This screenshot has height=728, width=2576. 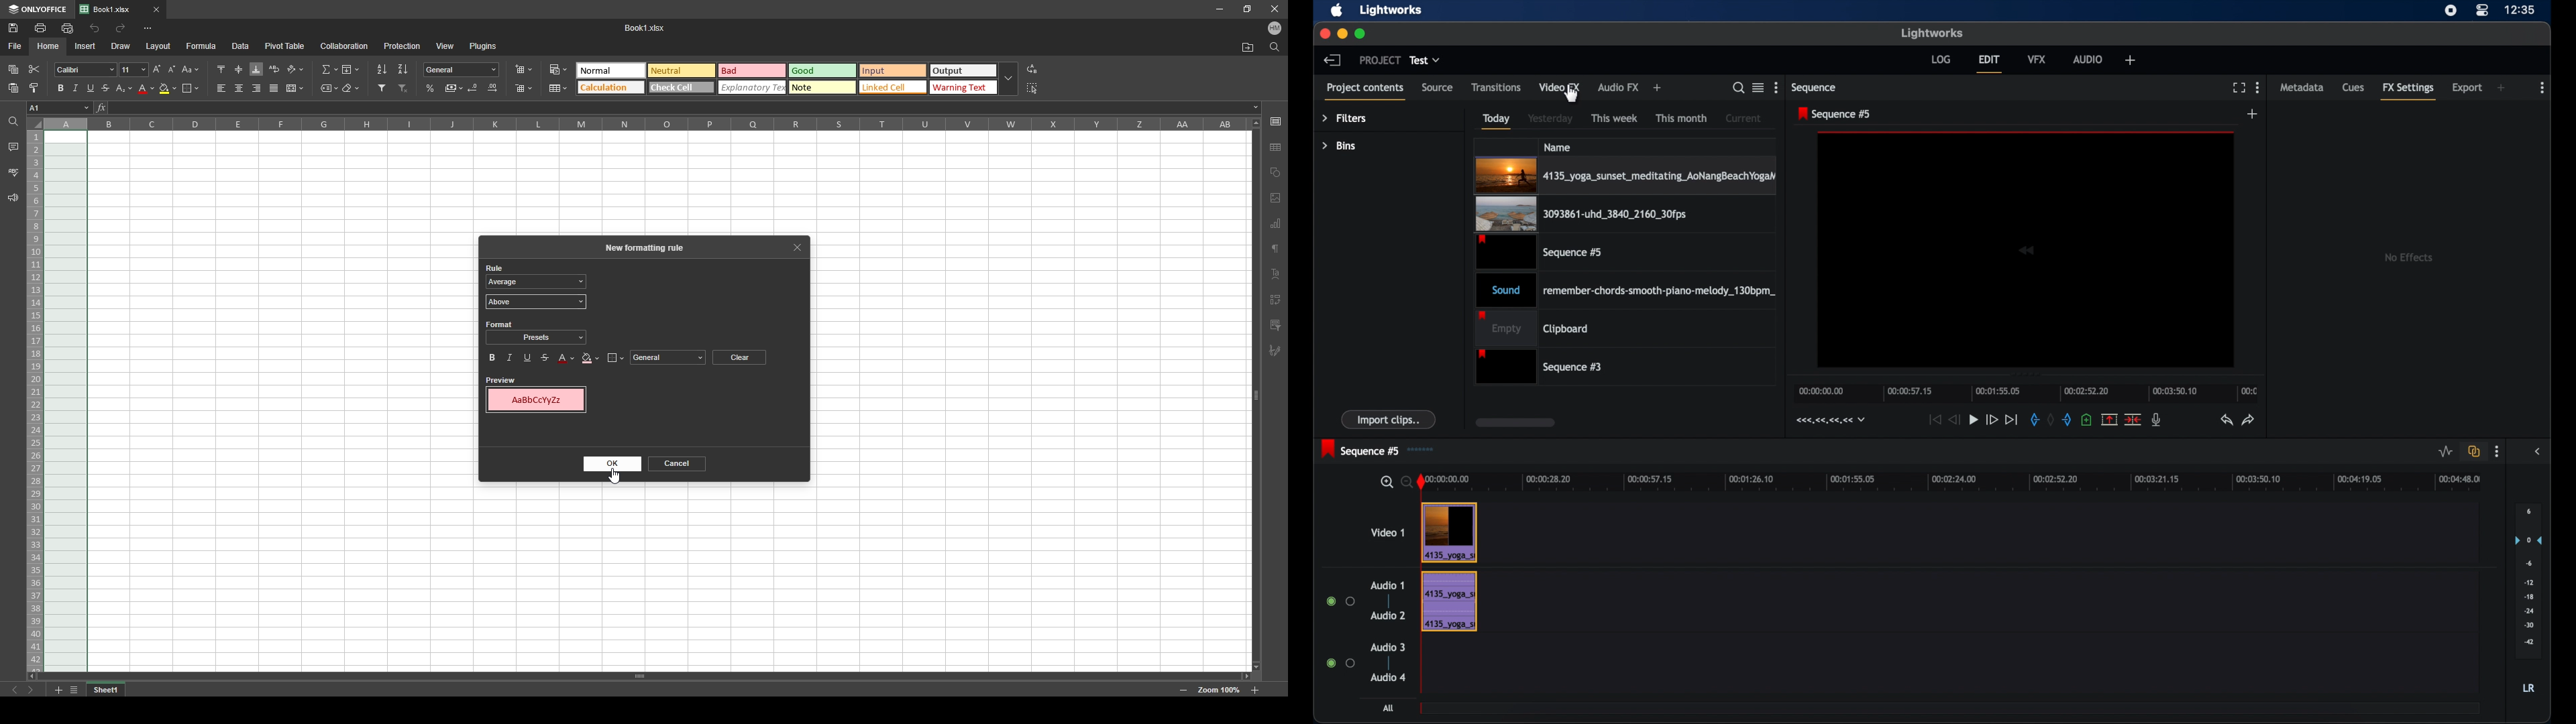 I want to click on filters, so click(x=1344, y=118).